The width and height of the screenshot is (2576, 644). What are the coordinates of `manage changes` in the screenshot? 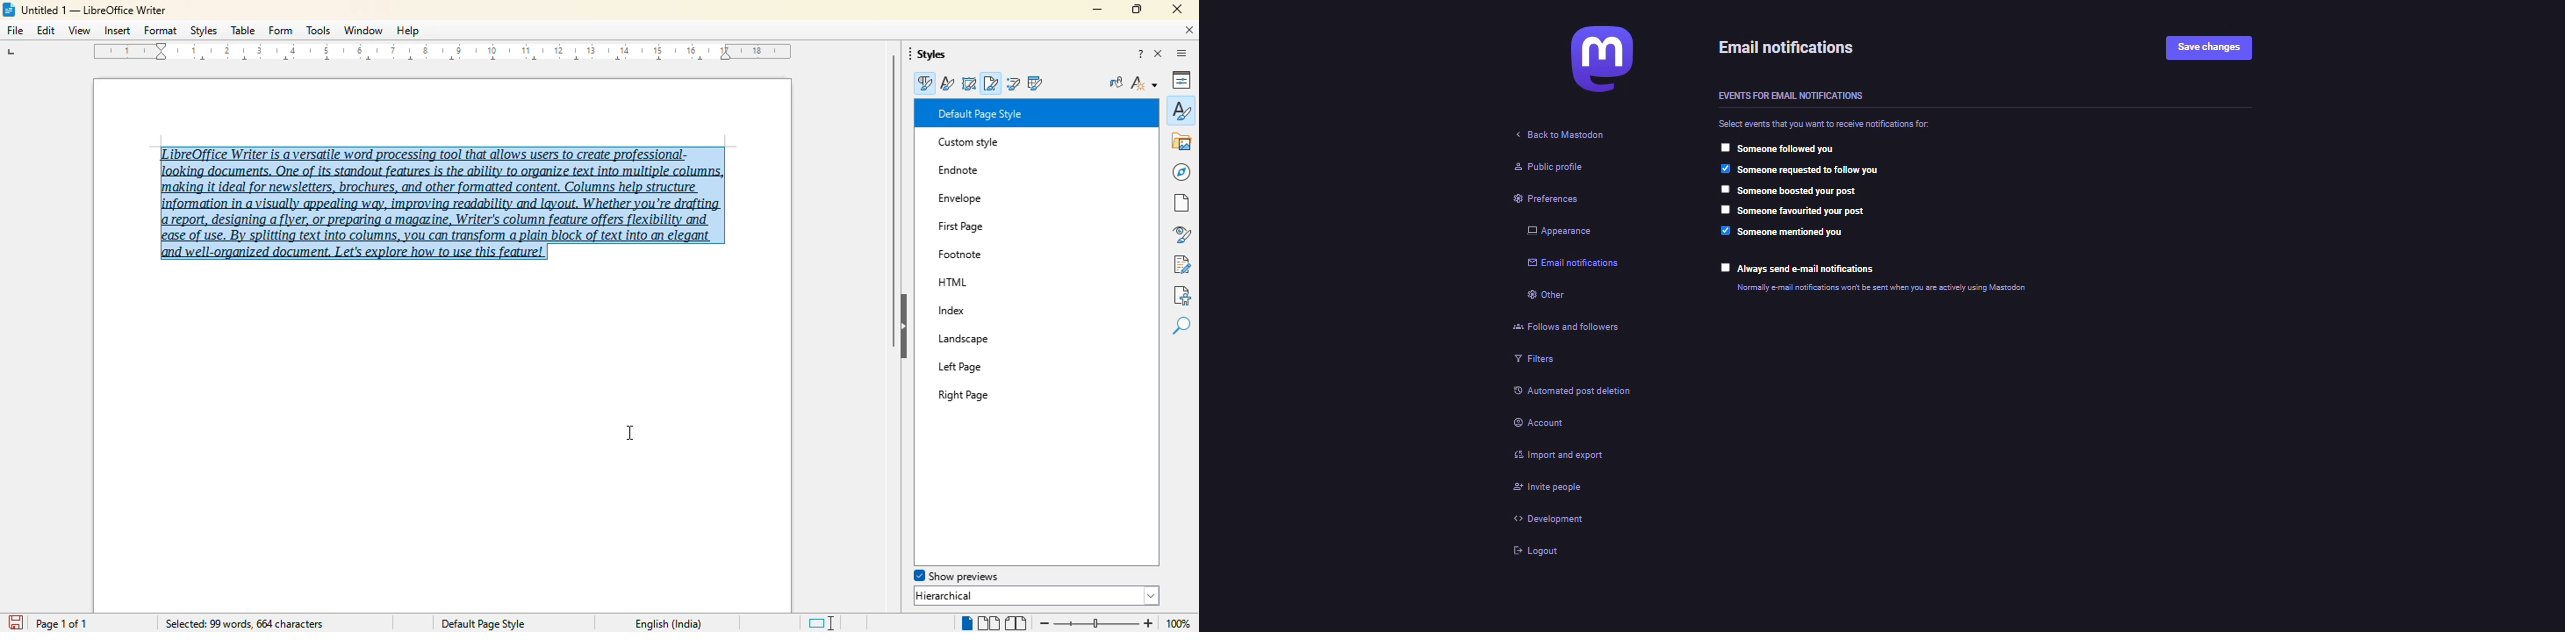 It's located at (1181, 264).